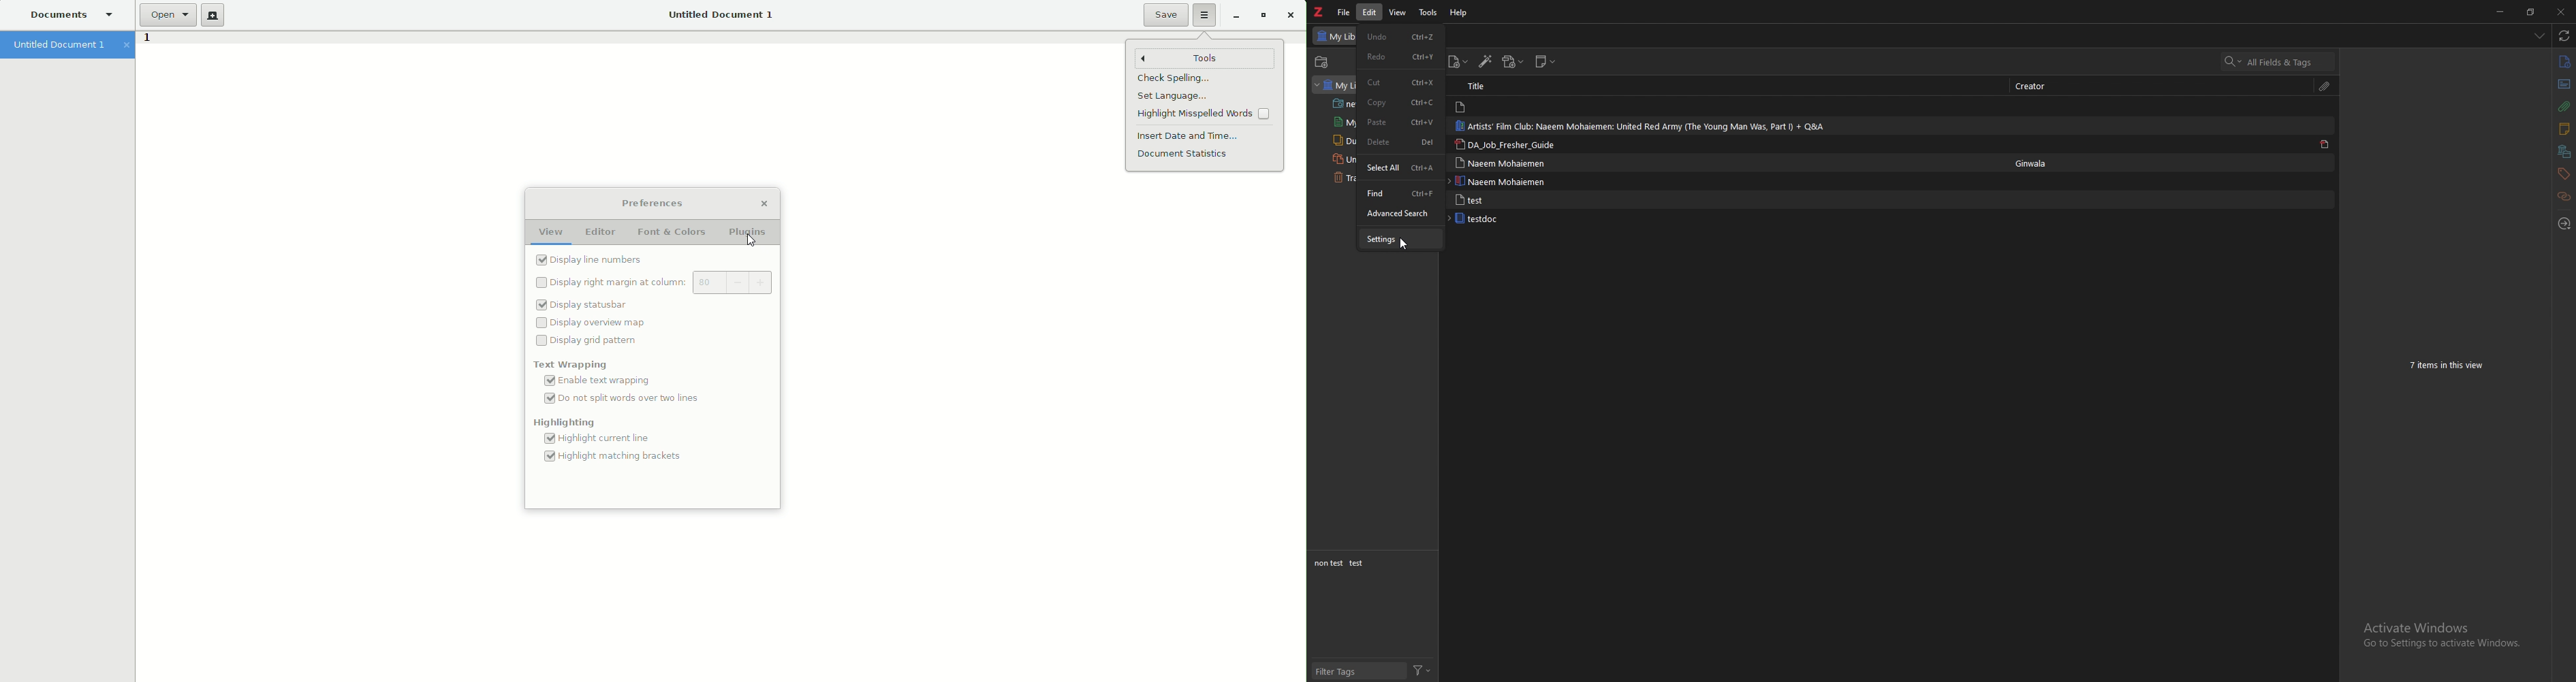 Image resolution: width=2576 pixels, height=700 pixels. Describe the element at coordinates (2326, 145) in the screenshot. I see `pdf` at that location.